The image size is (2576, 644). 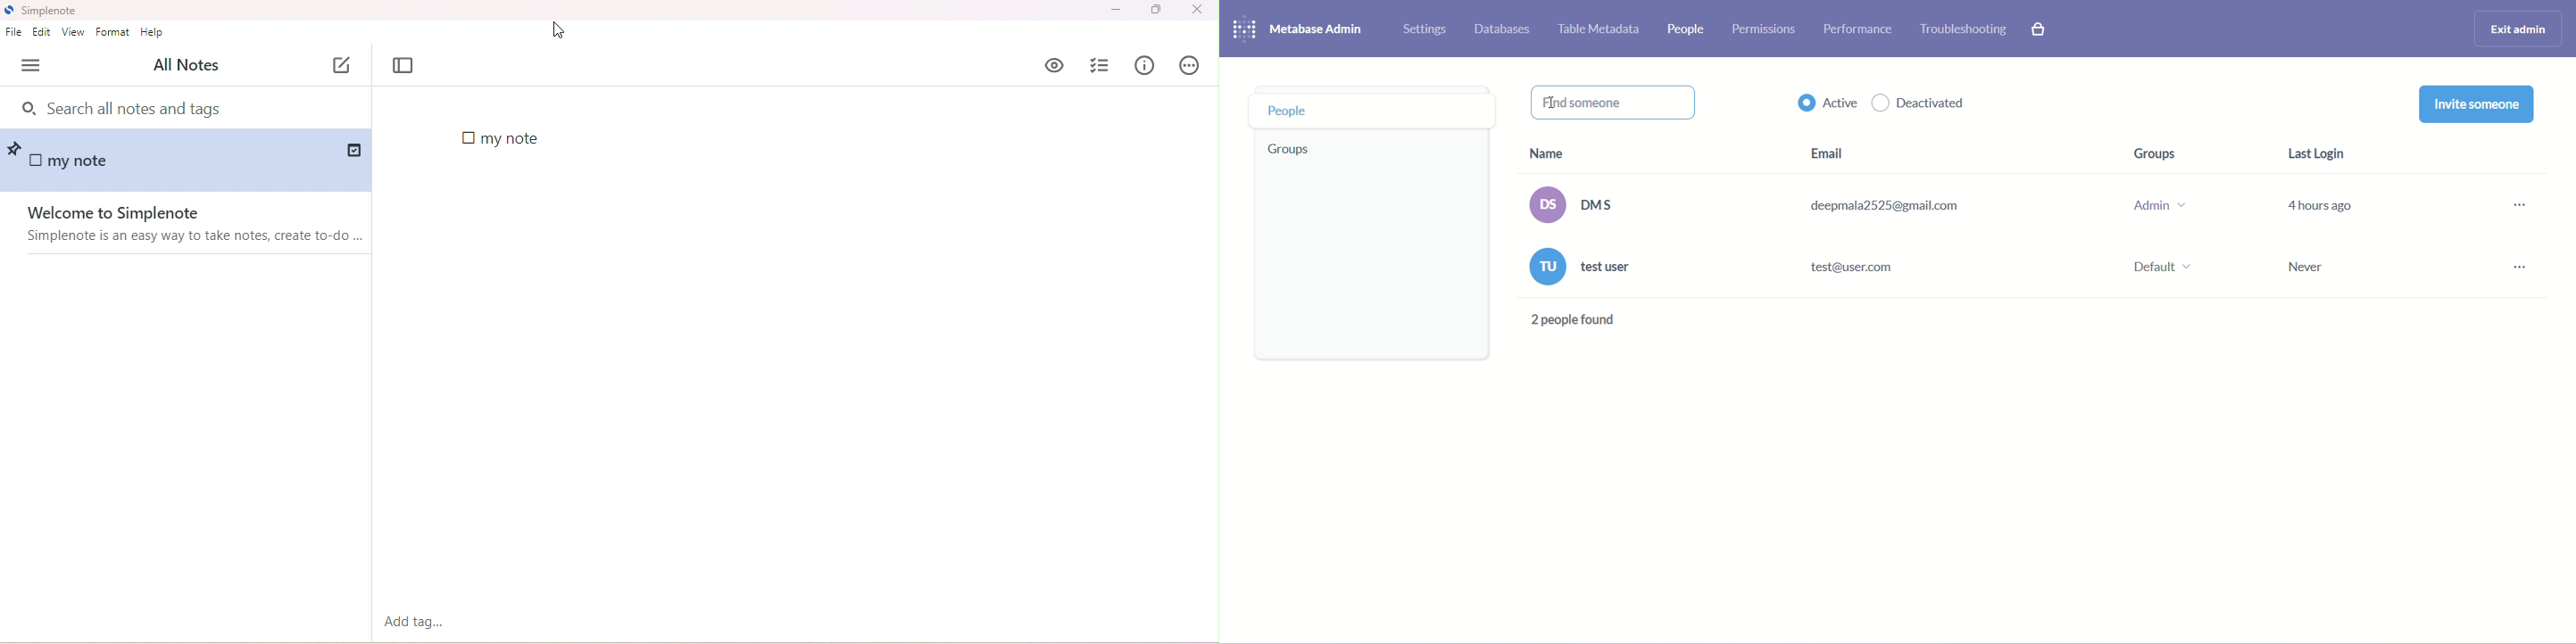 What do you see at coordinates (1963, 27) in the screenshot?
I see `troubleshooting` at bounding box center [1963, 27].